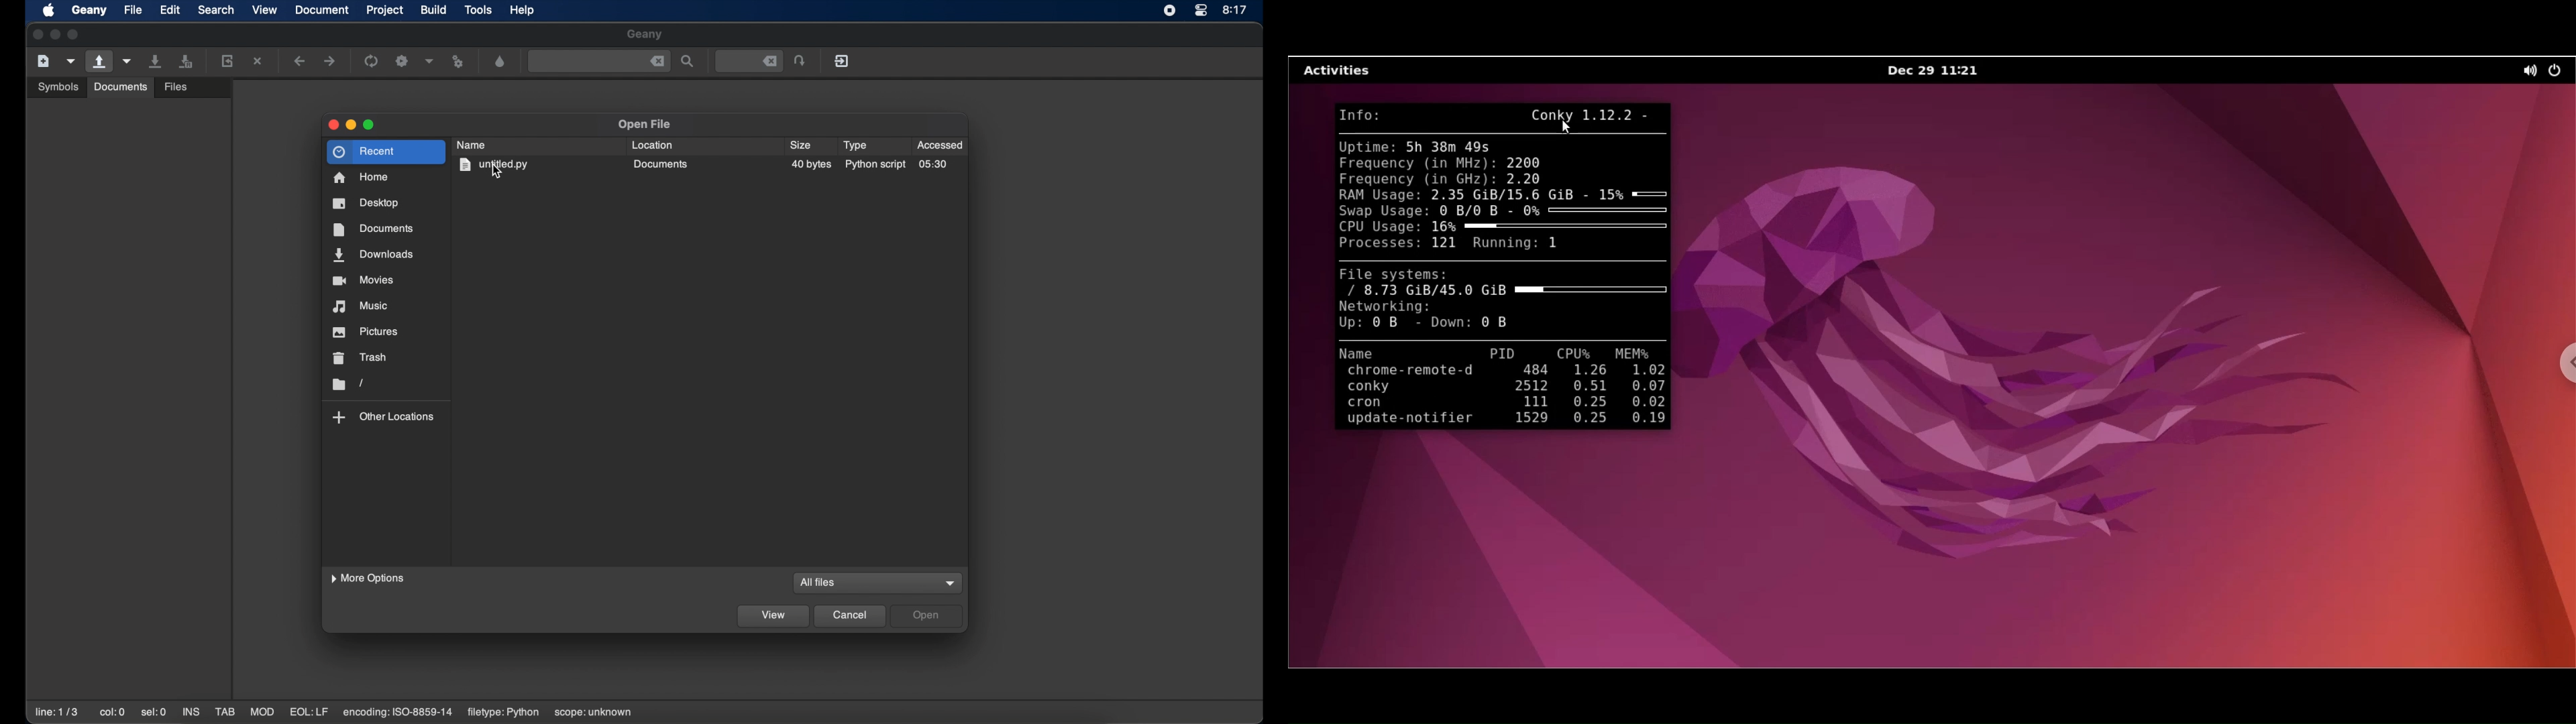 Image resolution: width=2576 pixels, height=728 pixels. Describe the element at coordinates (176, 88) in the screenshot. I see `files` at that location.